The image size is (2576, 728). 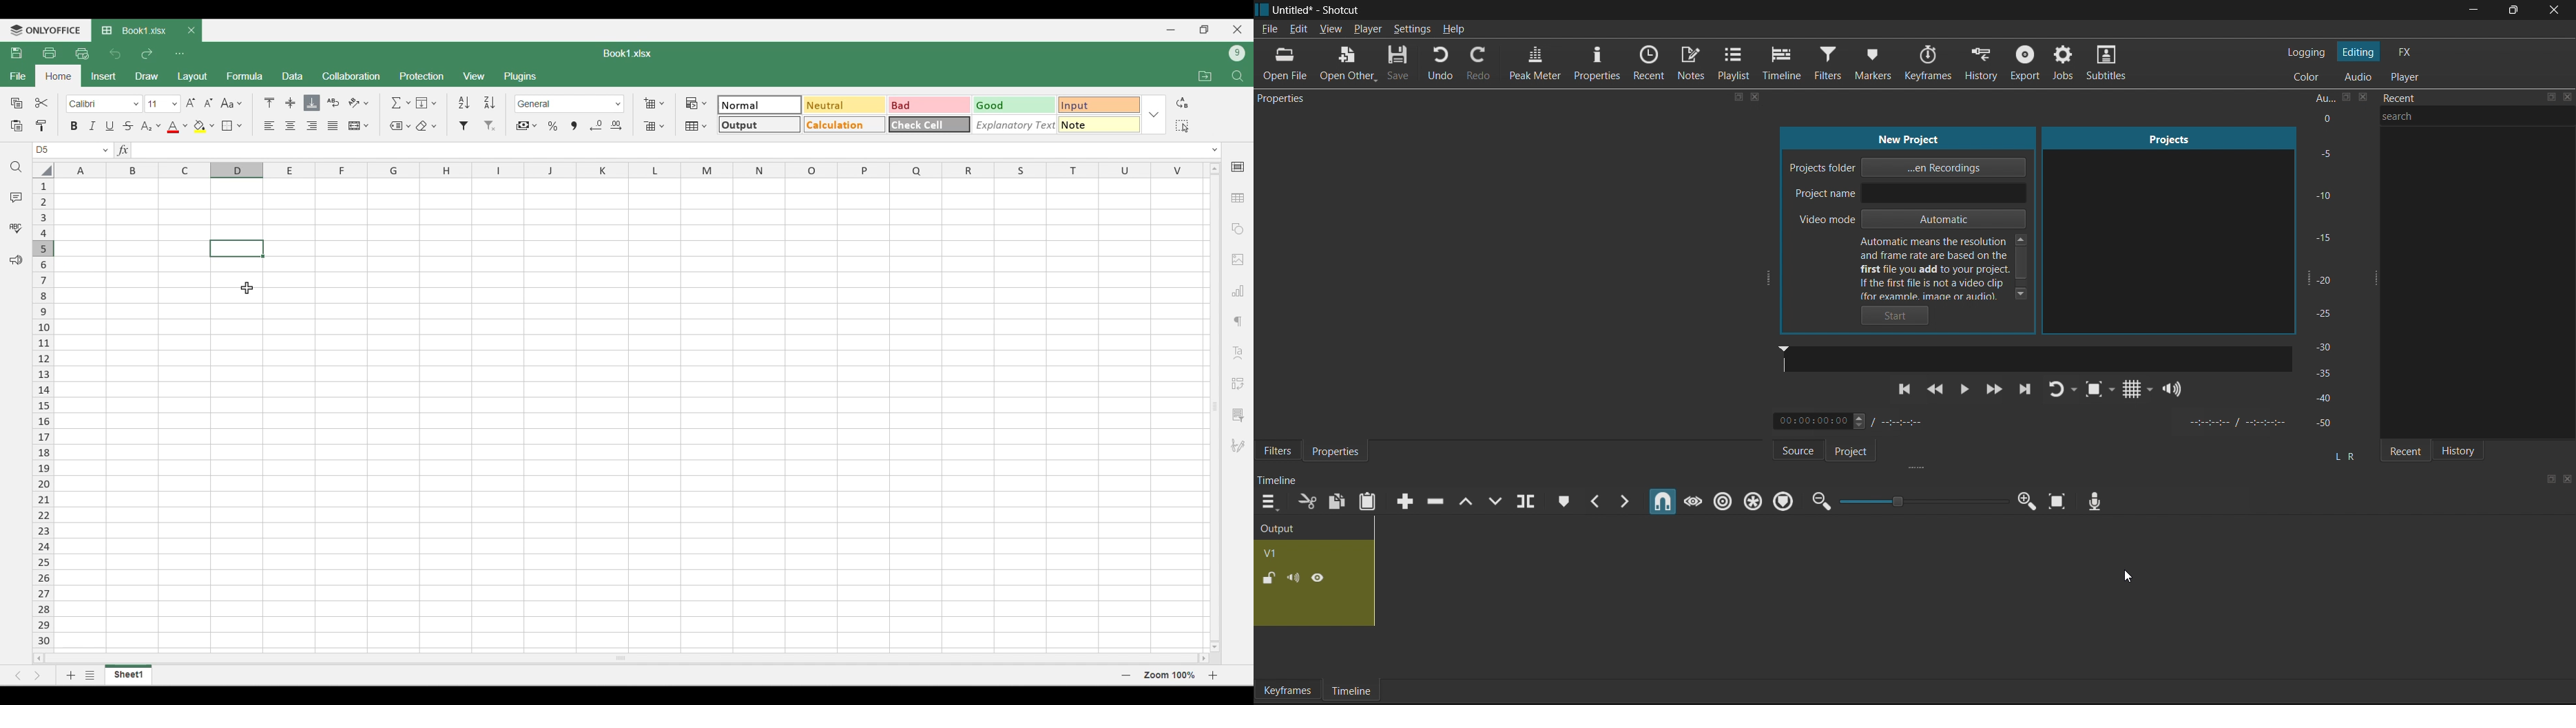 What do you see at coordinates (2358, 52) in the screenshot?
I see `Editing` at bounding box center [2358, 52].